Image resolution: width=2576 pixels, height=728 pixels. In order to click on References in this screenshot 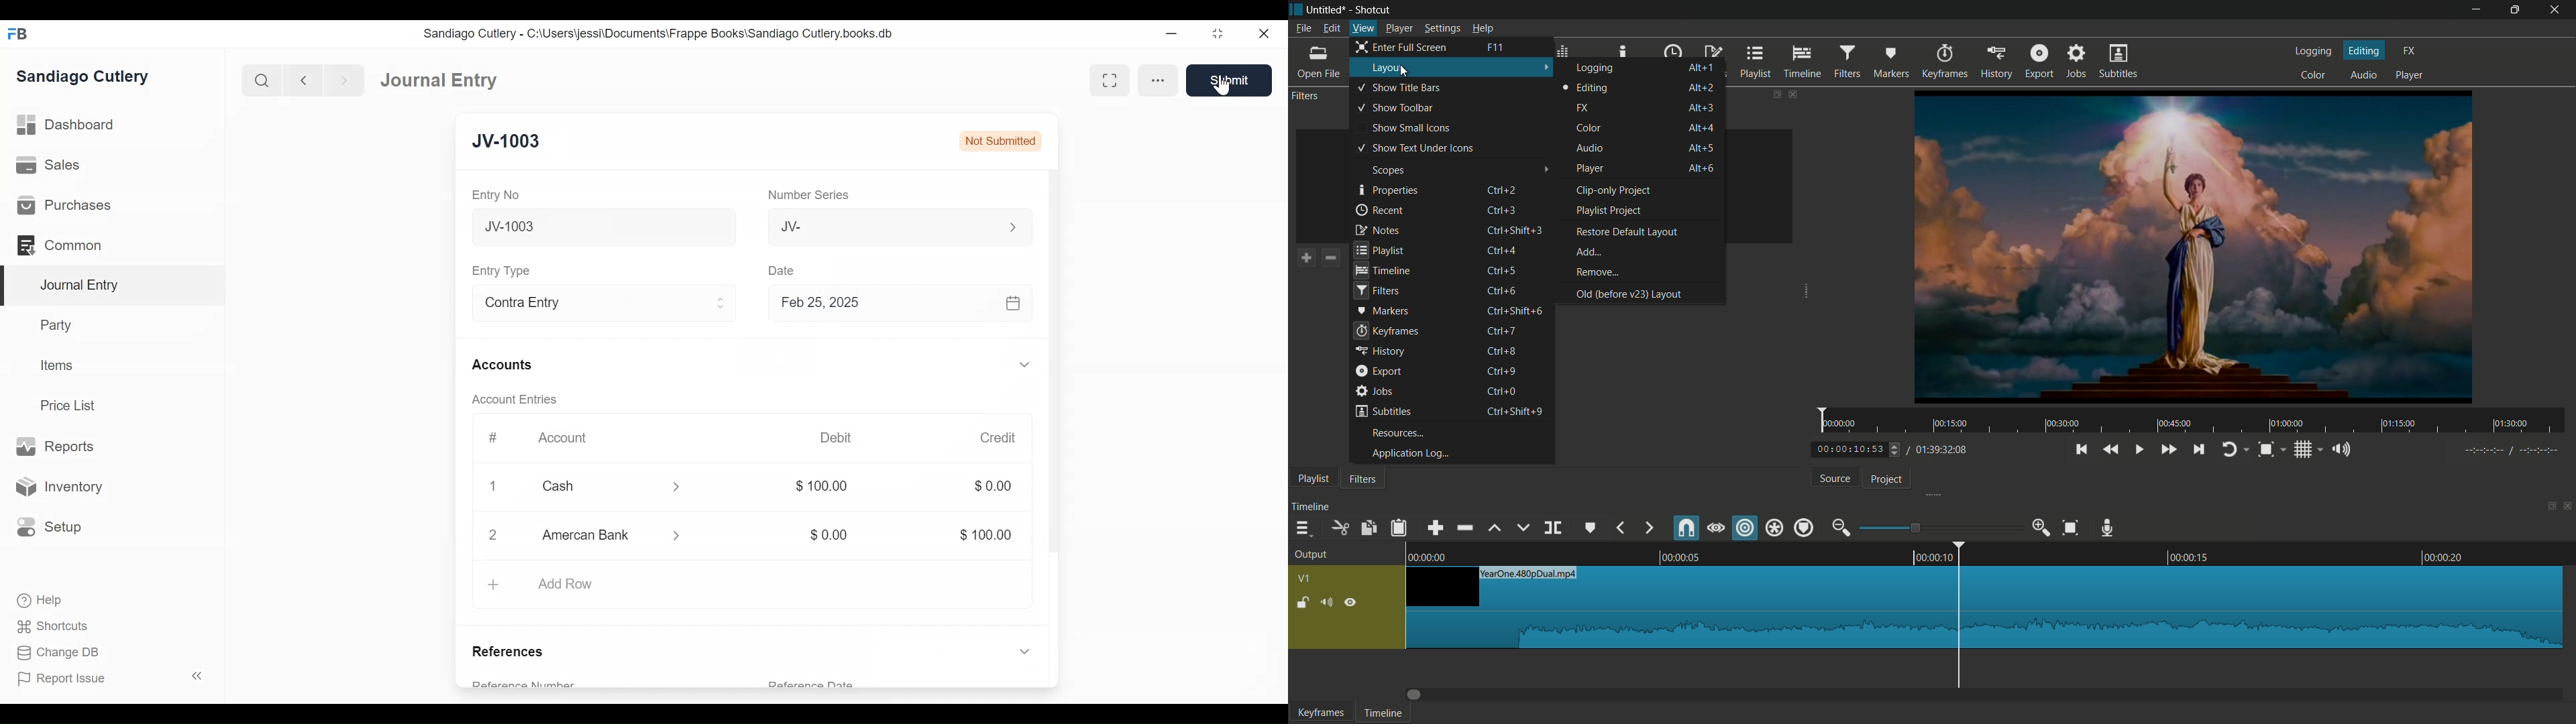, I will do `click(508, 653)`.